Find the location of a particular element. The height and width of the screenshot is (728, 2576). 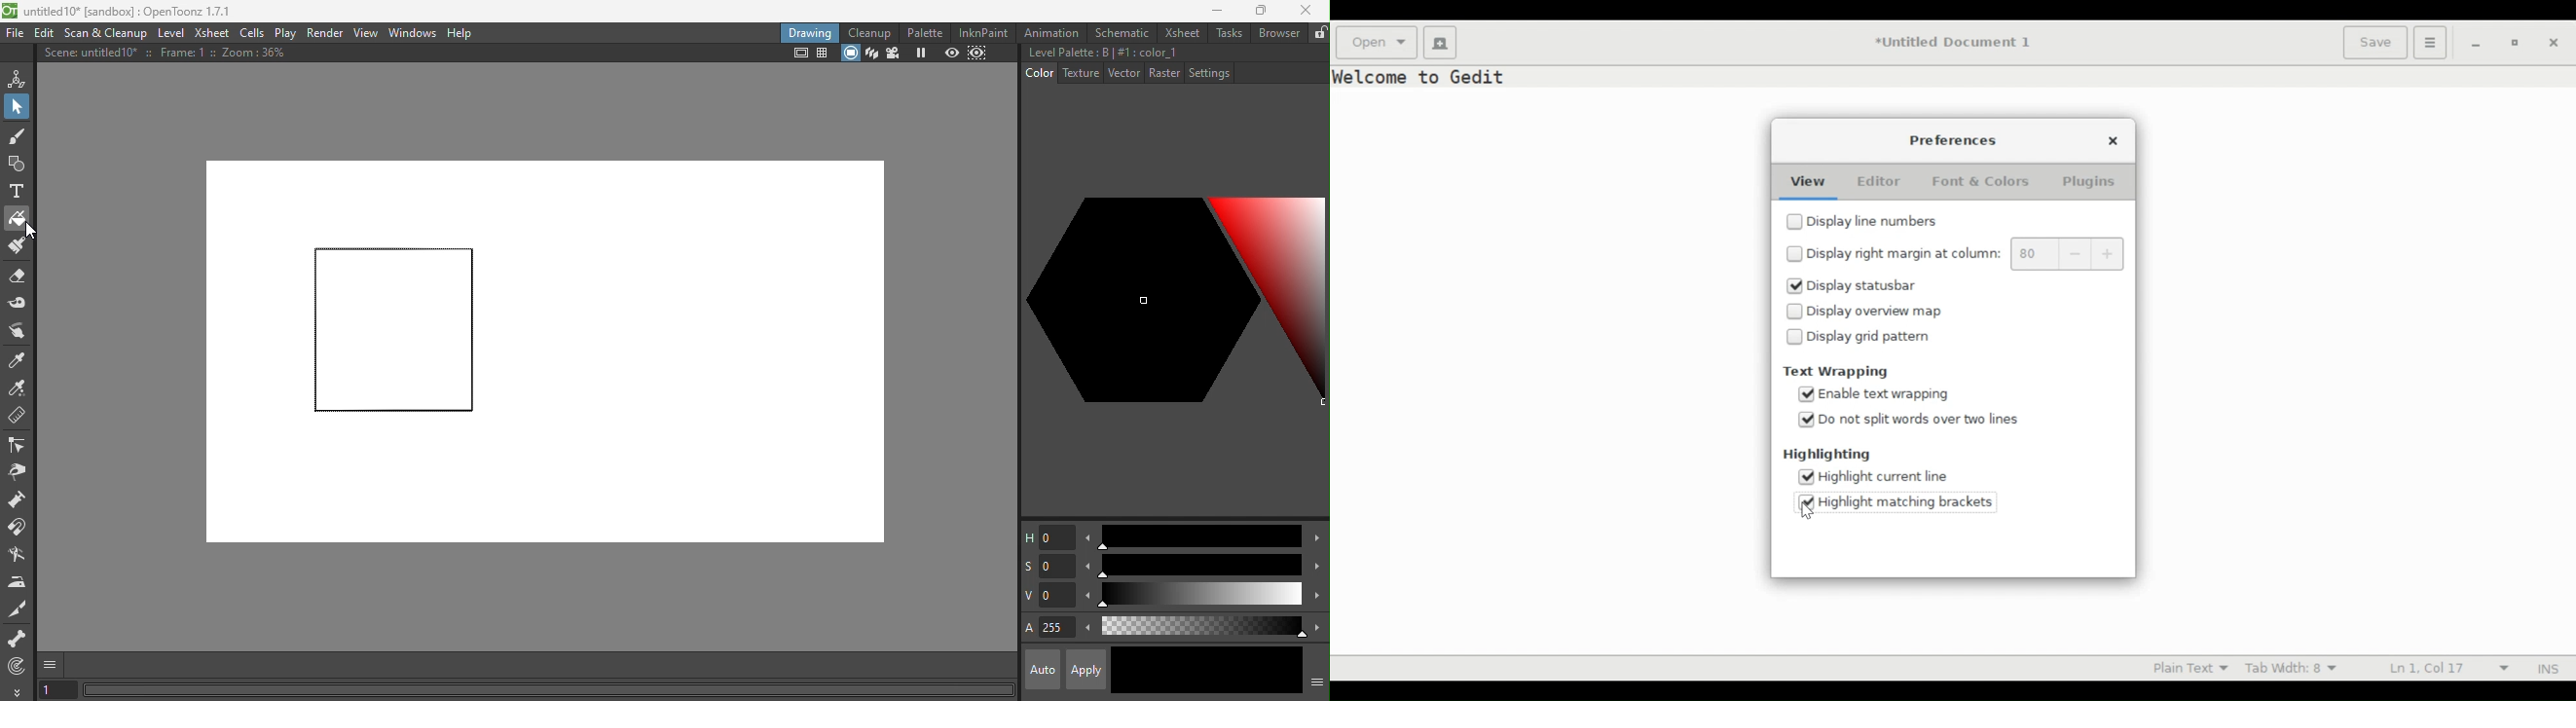

Set the current frame is located at coordinates (57, 691).